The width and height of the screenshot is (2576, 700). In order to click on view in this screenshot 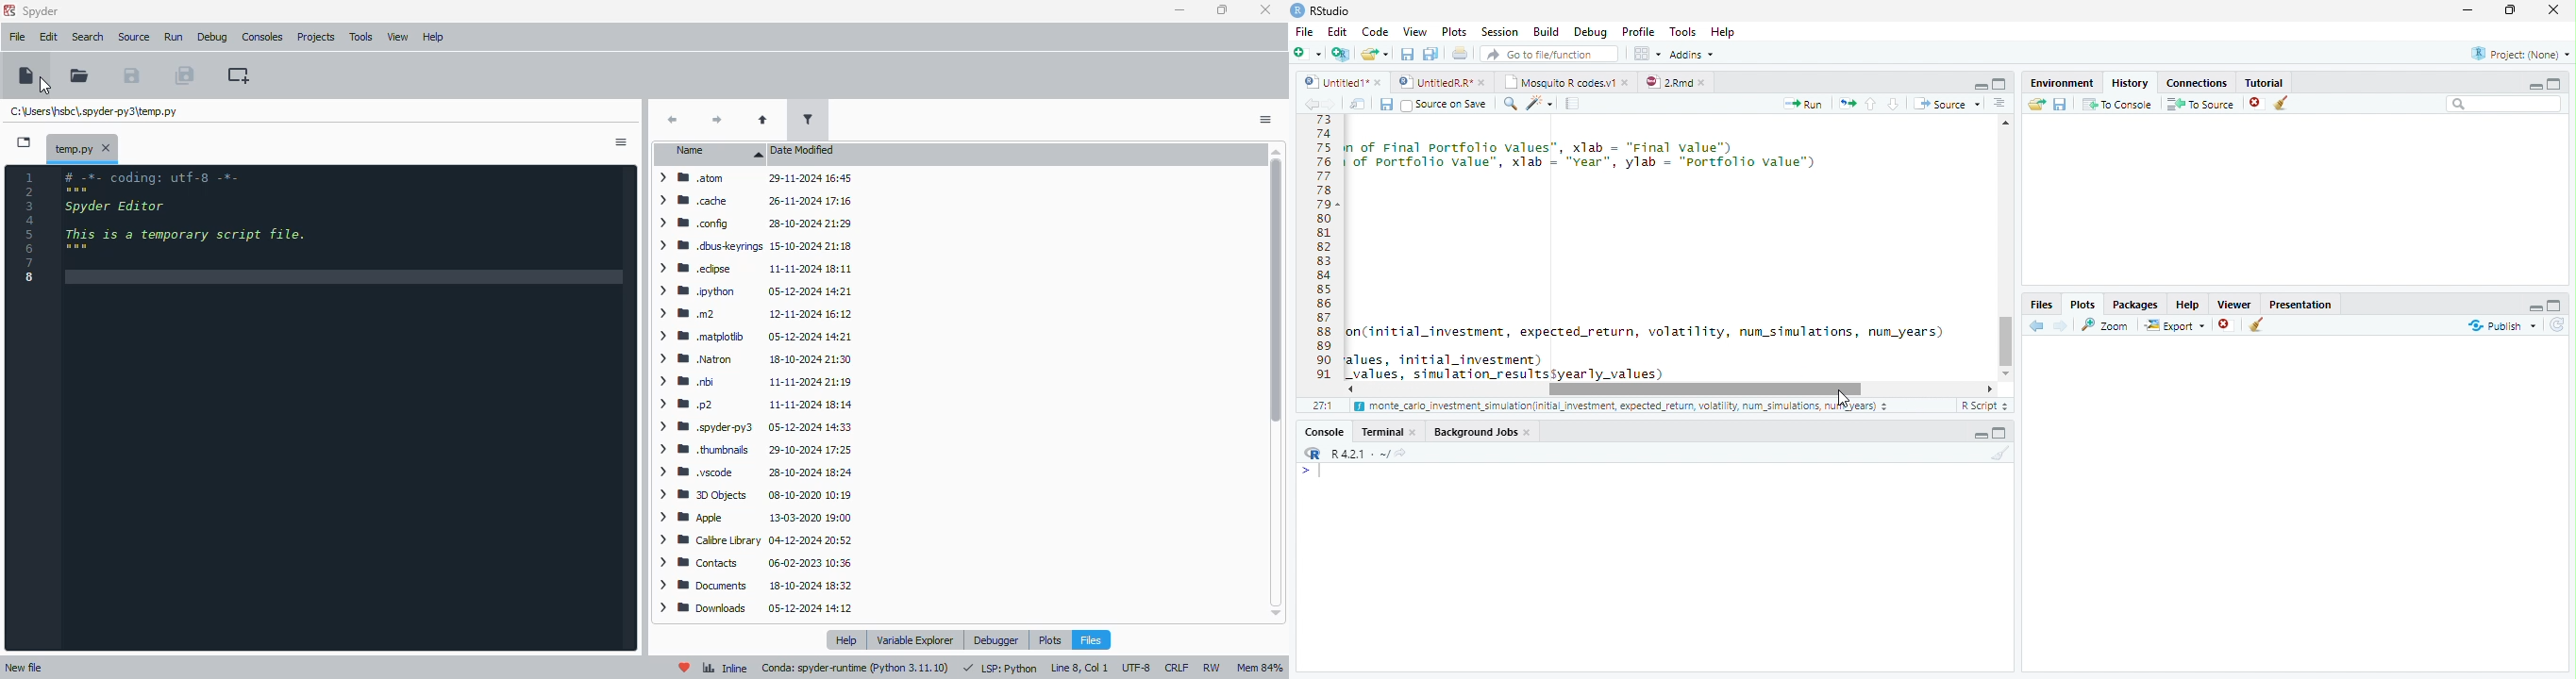, I will do `click(397, 37)`.